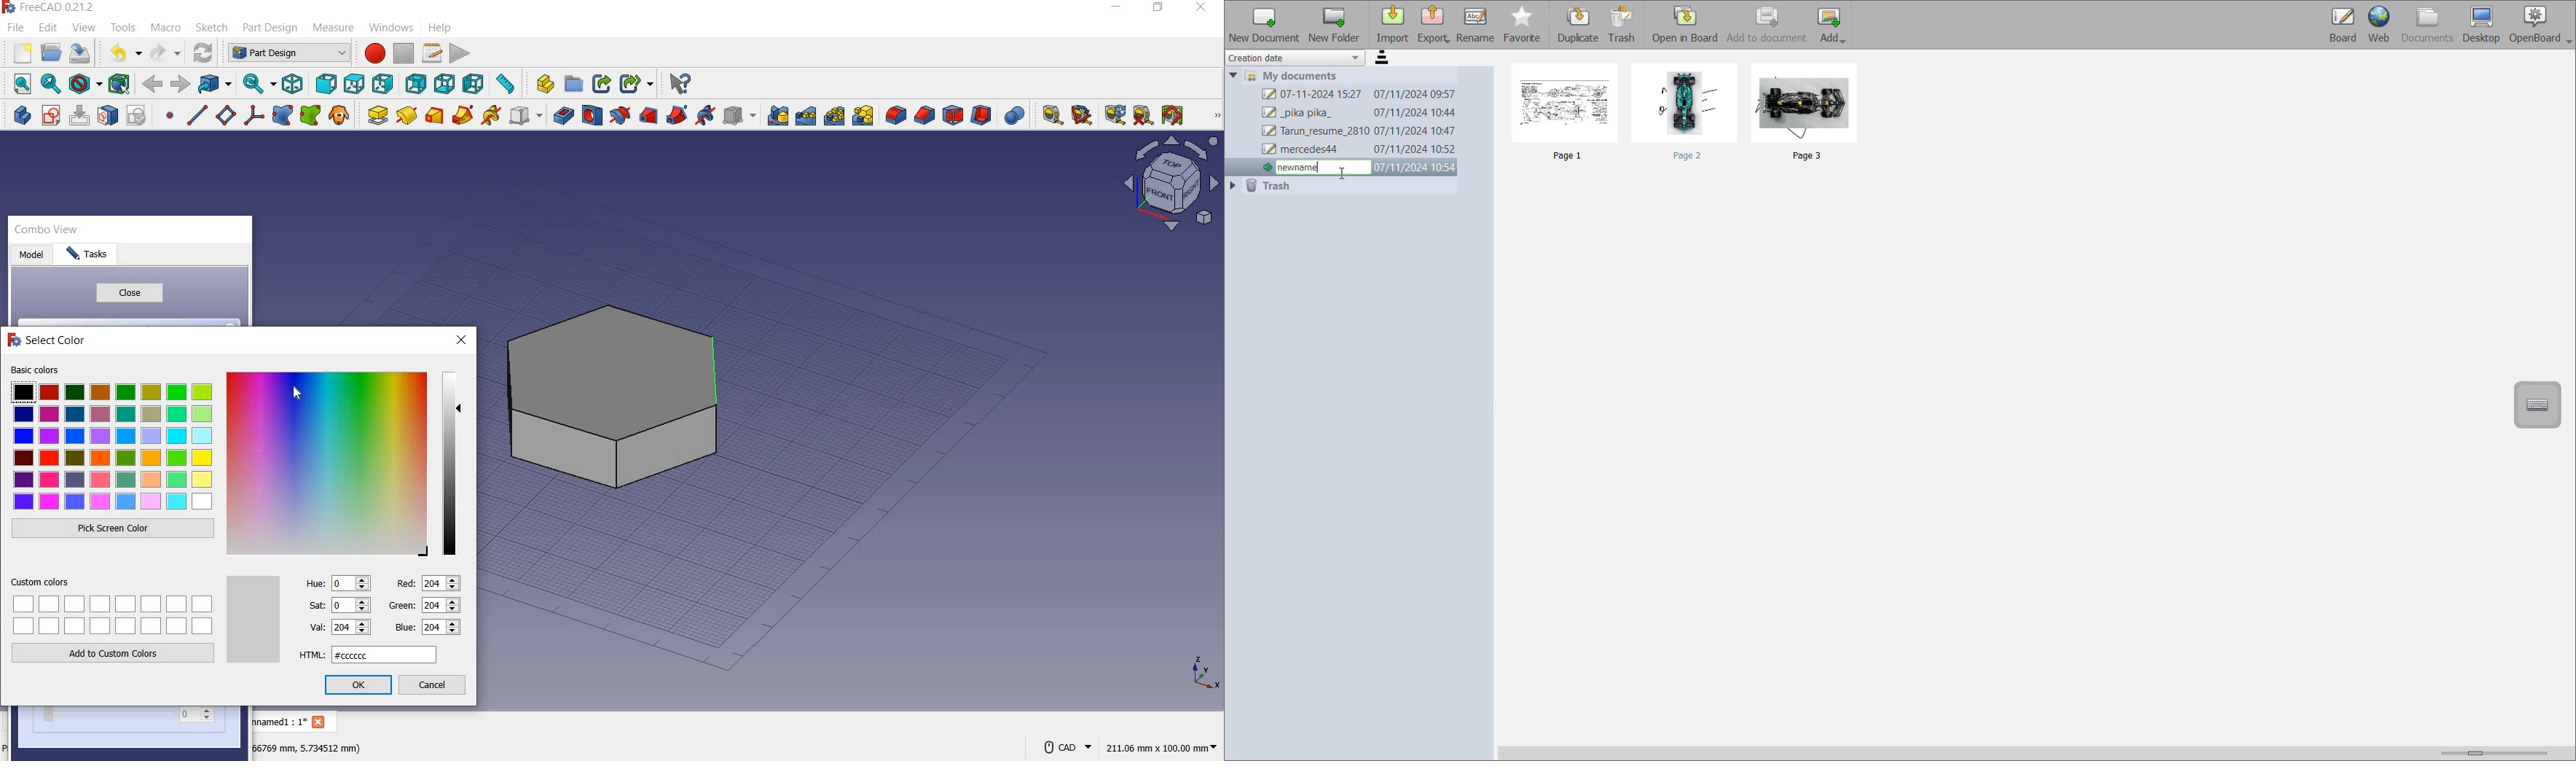  I want to click on macro, so click(166, 28).